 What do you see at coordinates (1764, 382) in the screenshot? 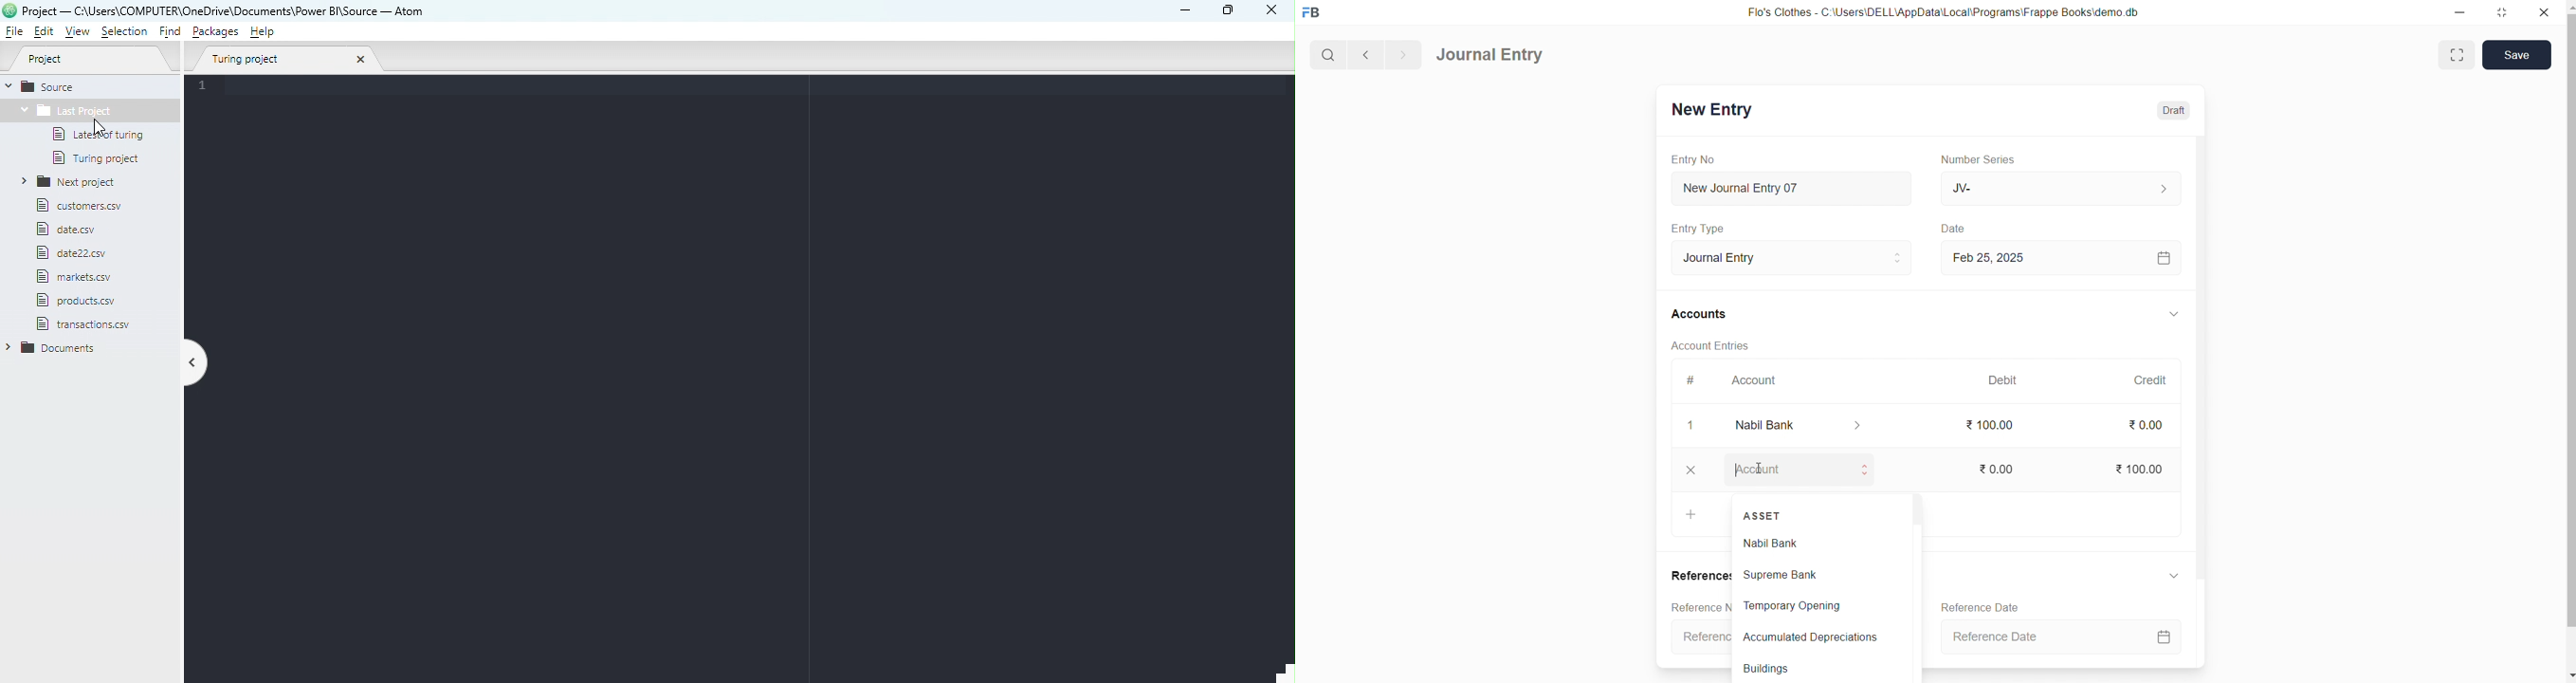
I see `Account` at bounding box center [1764, 382].